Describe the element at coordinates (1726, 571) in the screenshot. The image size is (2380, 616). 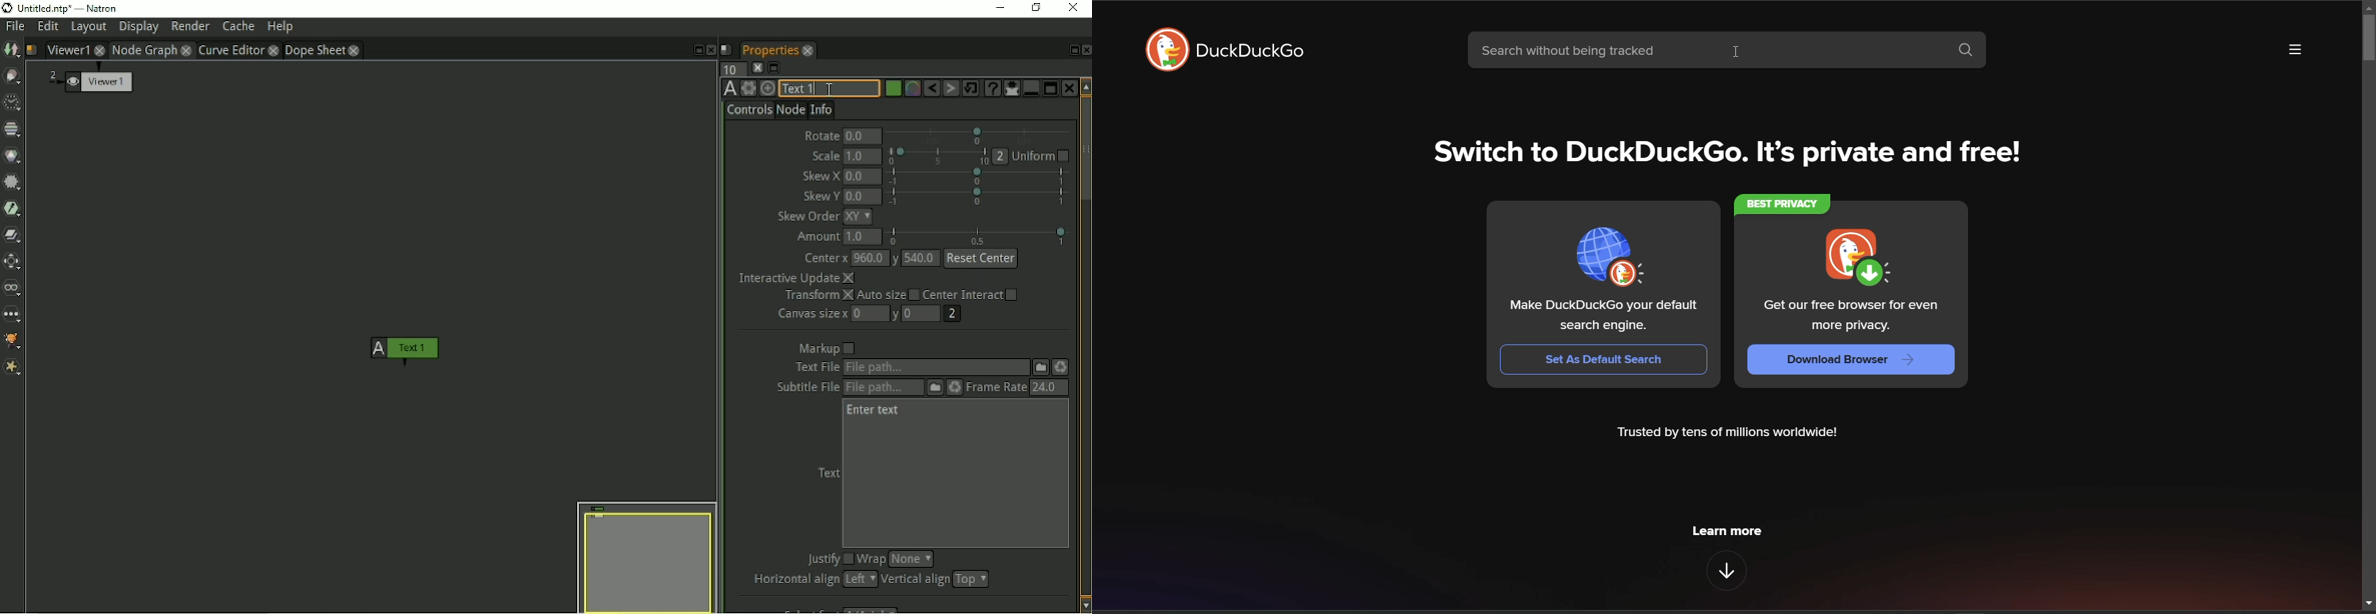
I see `features` at that location.